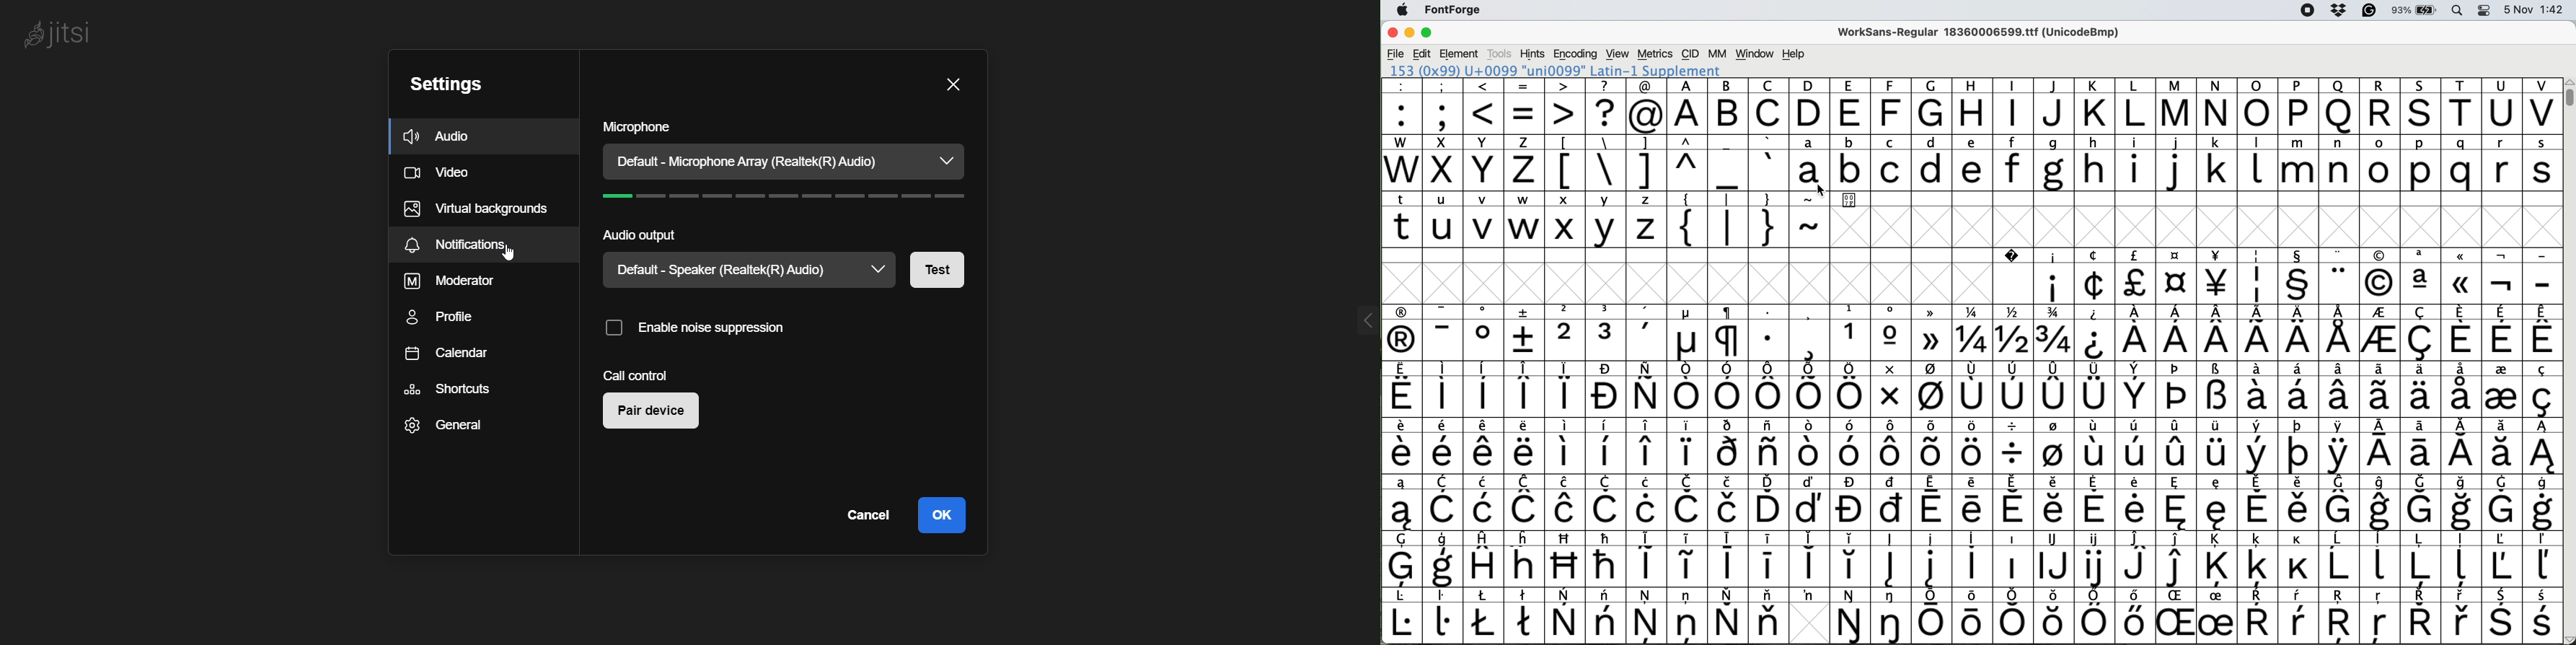 This screenshot has height=672, width=2576. What do you see at coordinates (2055, 559) in the screenshot?
I see `symbol` at bounding box center [2055, 559].